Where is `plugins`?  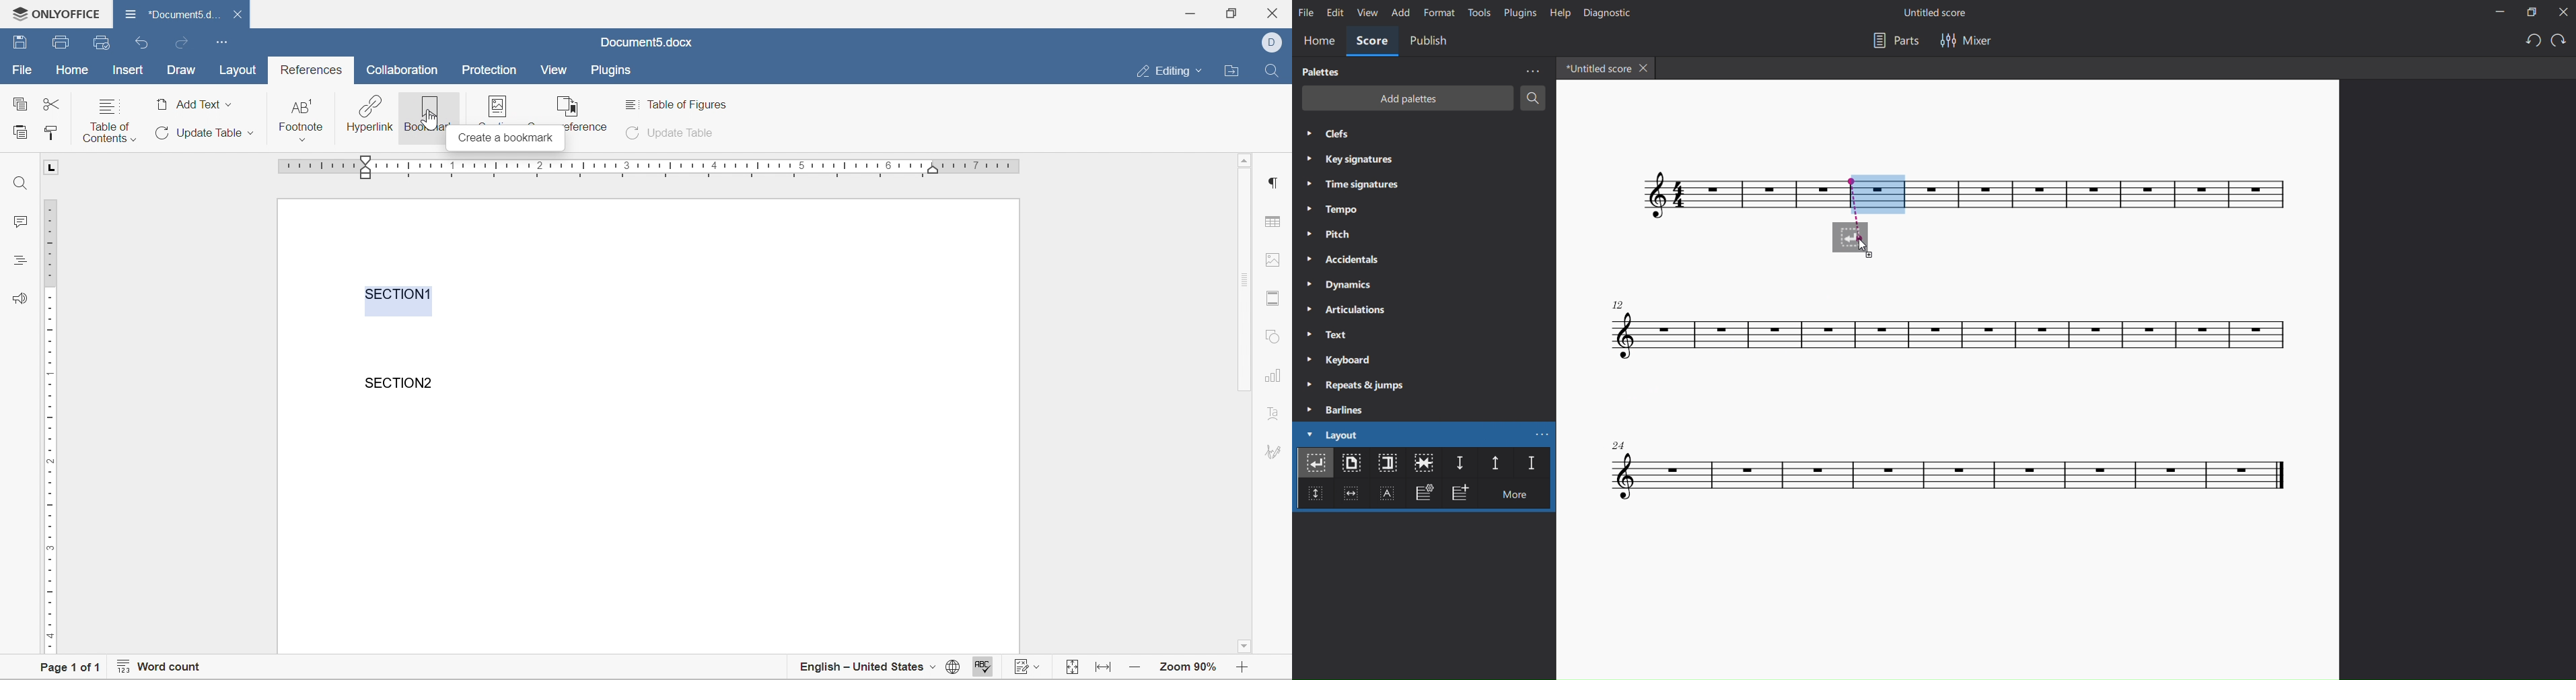 plugins is located at coordinates (1517, 15).